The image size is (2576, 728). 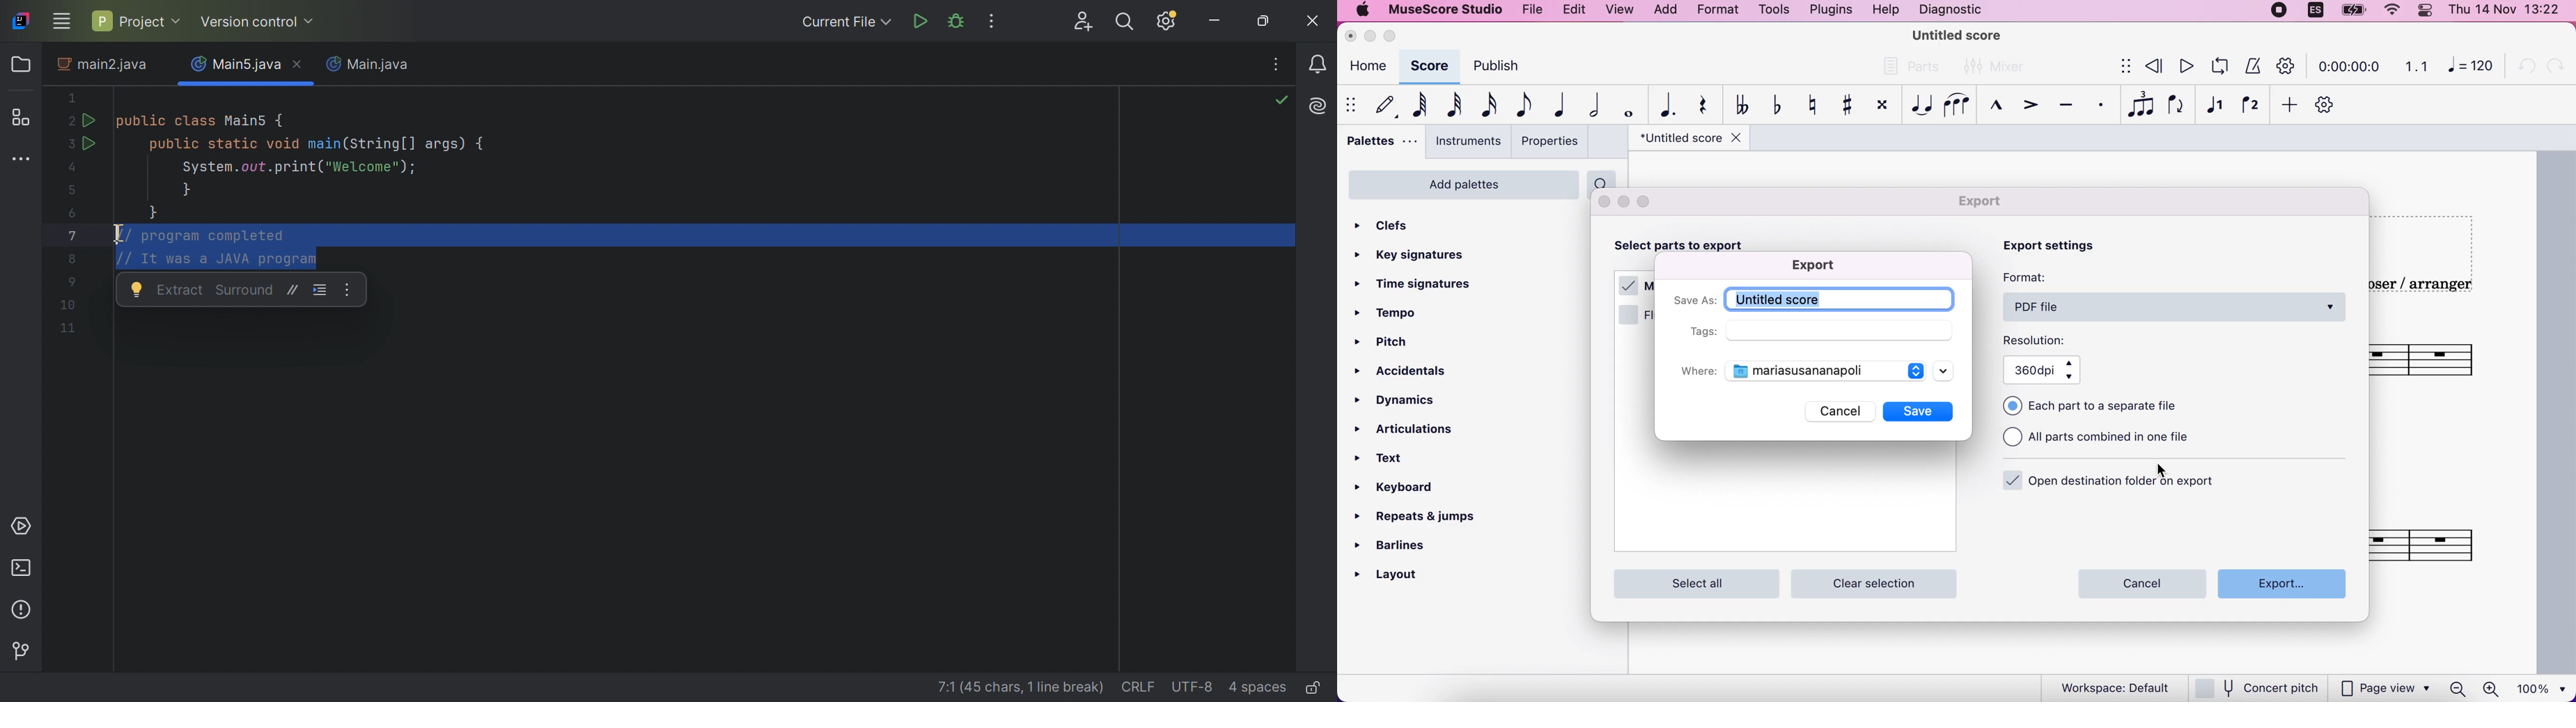 What do you see at coordinates (1395, 37) in the screenshot?
I see `maximize` at bounding box center [1395, 37].